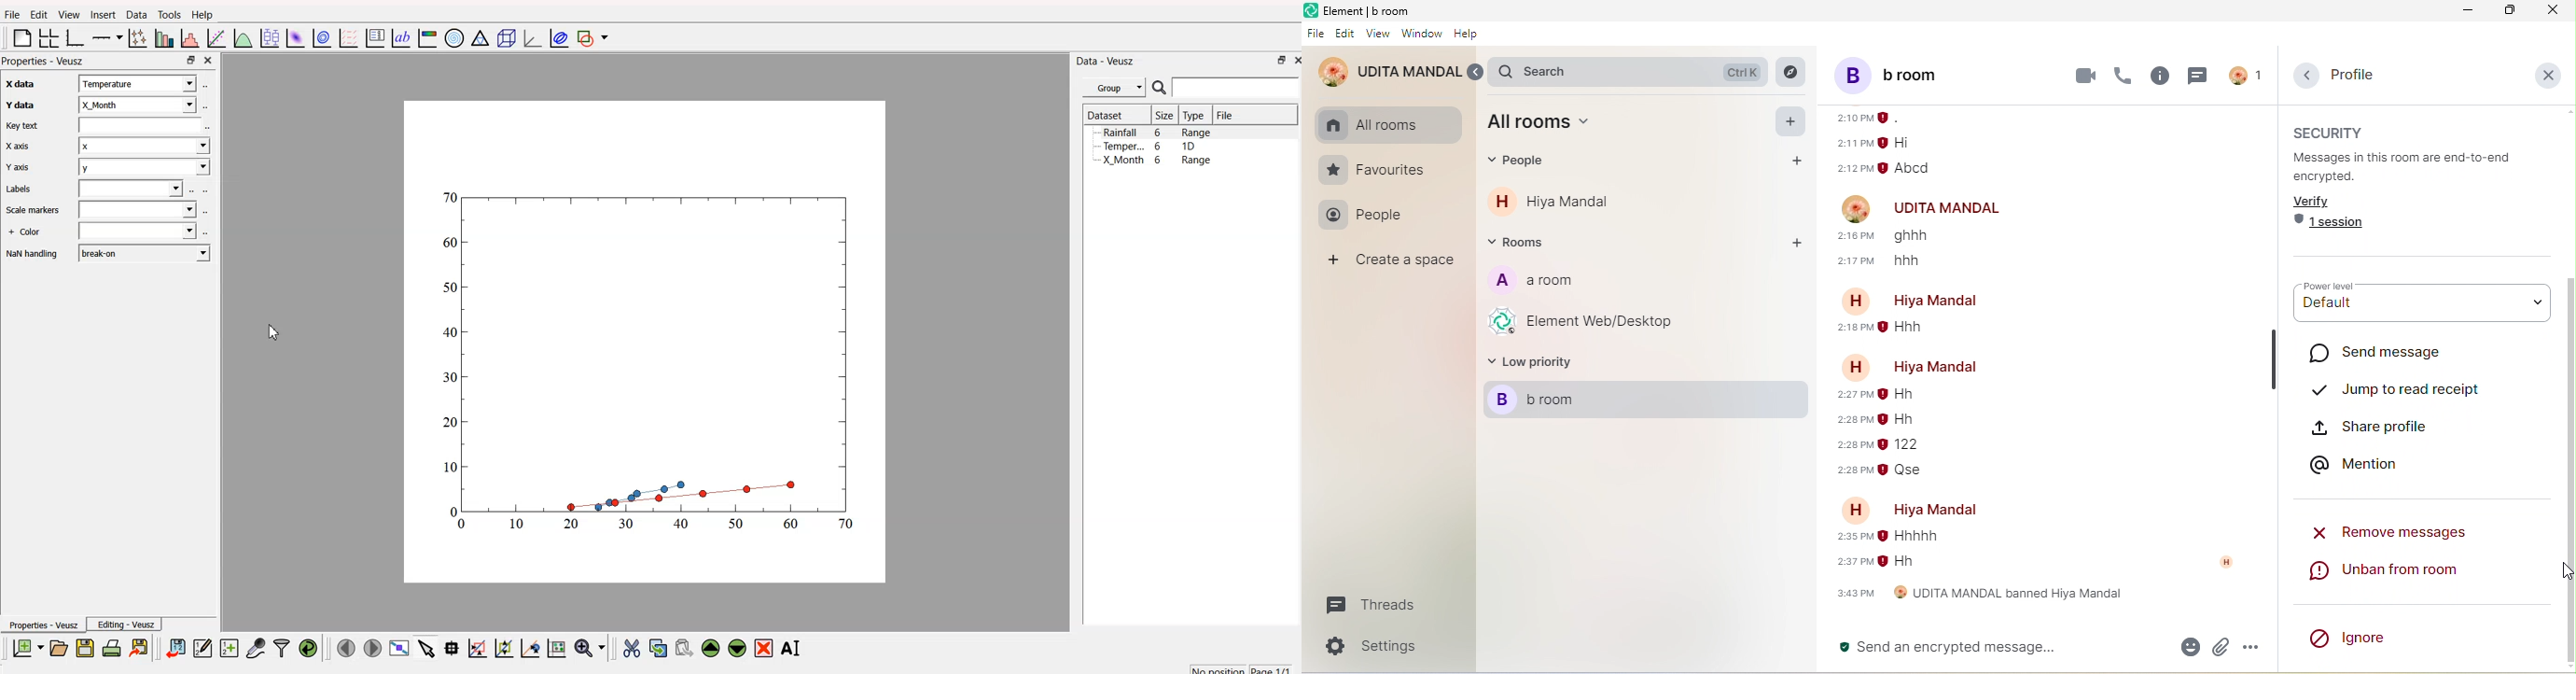  What do you see at coordinates (2123, 77) in the screenshot?
I see `voice call` at bounding box center [2123, 77].